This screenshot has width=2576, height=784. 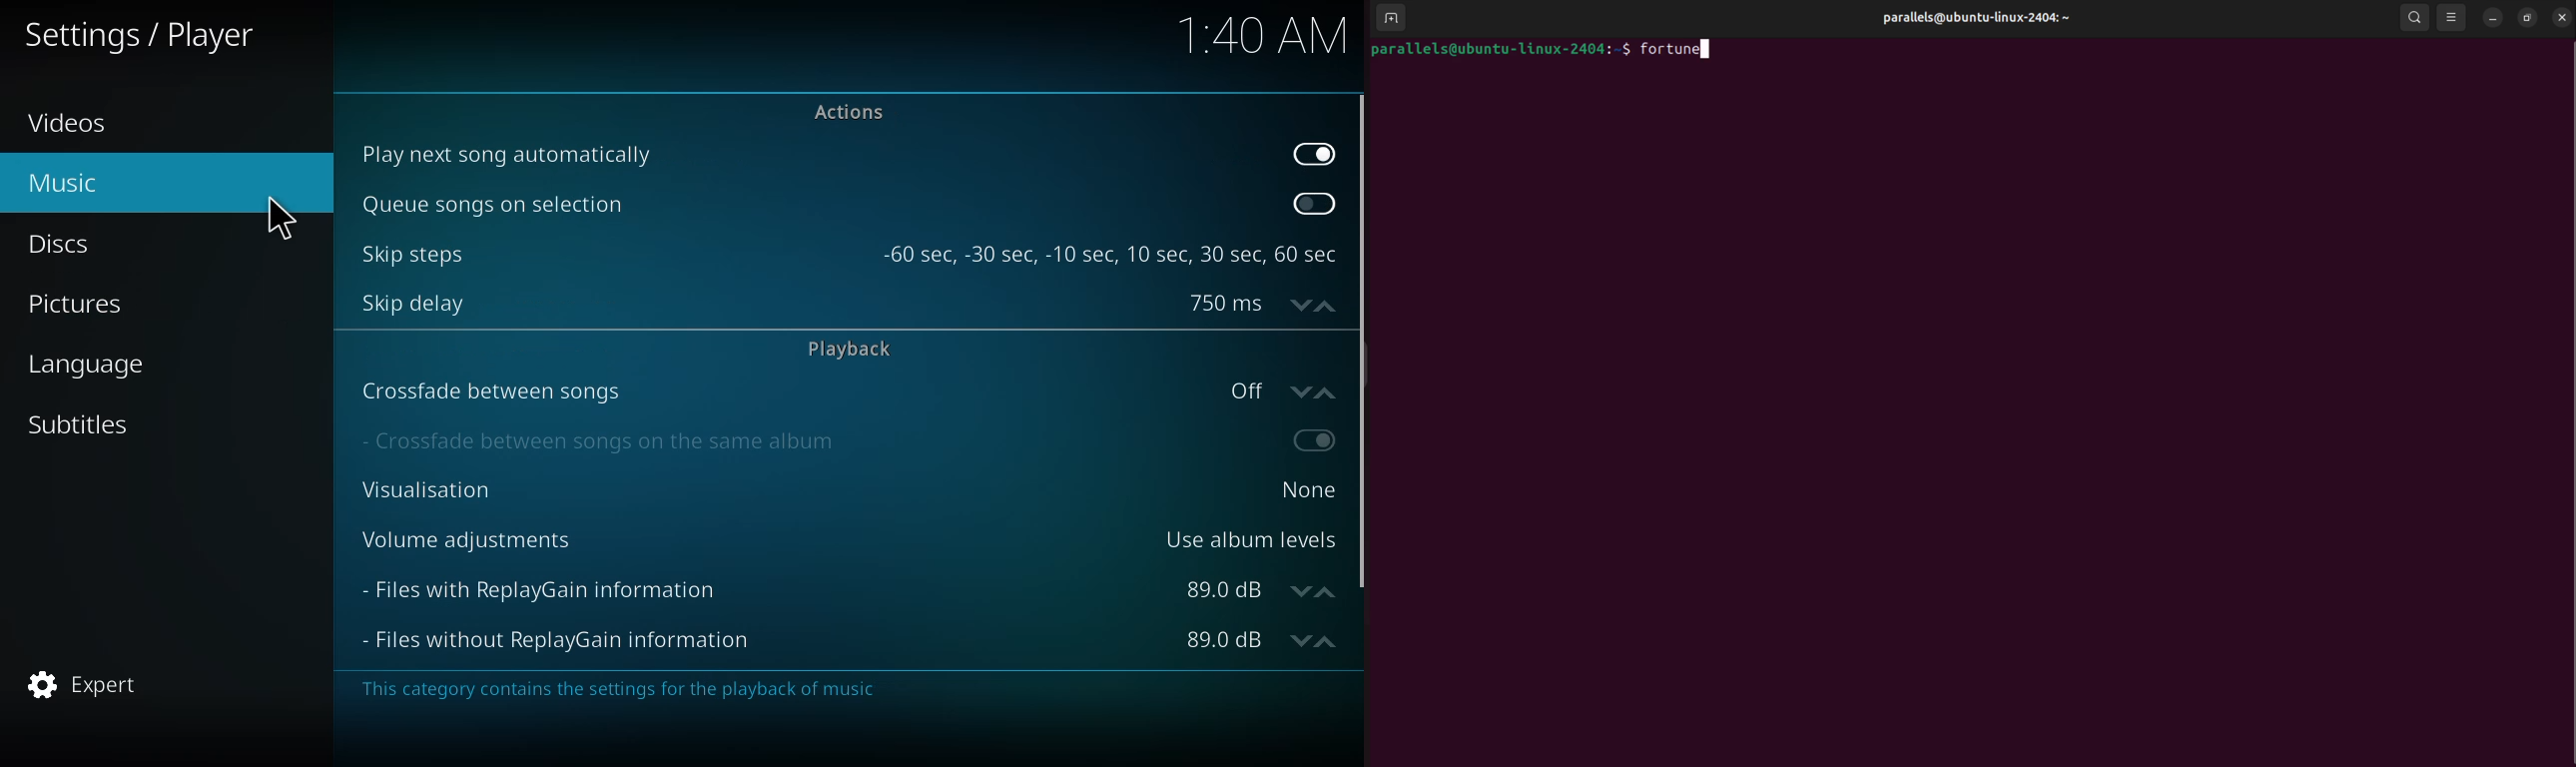 I want to click on db, so click(x=1261, y=640).